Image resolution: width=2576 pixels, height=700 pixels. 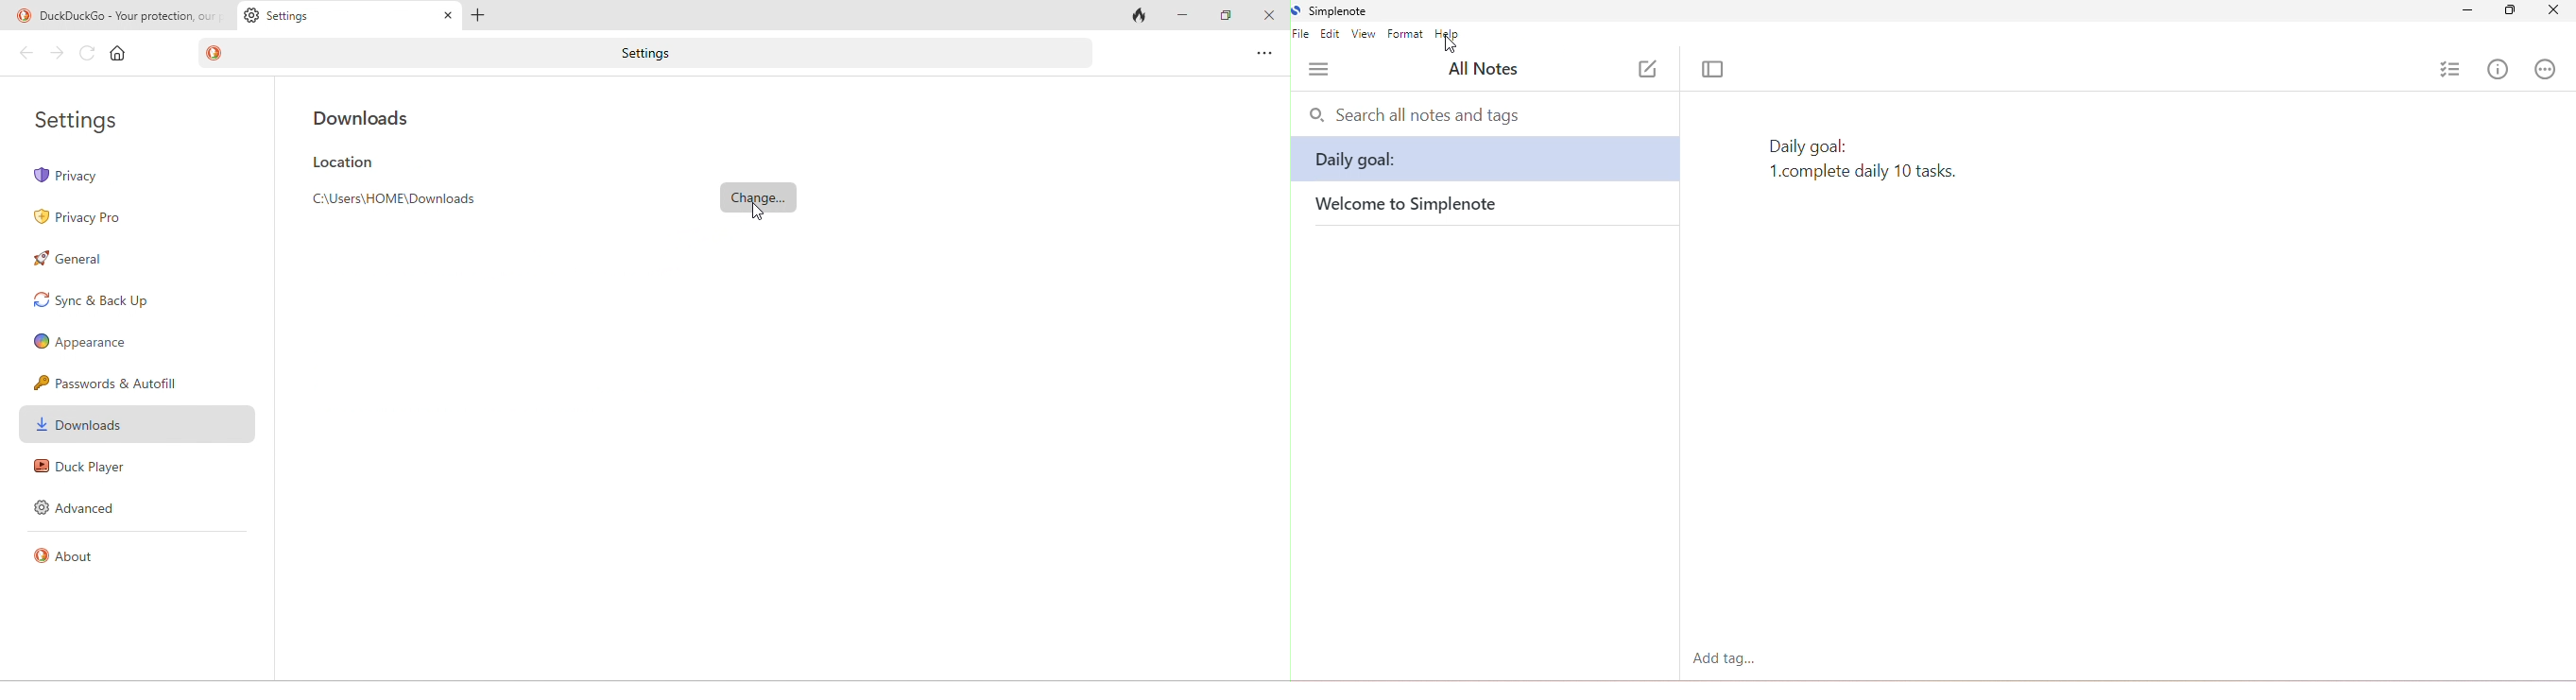 I want to click on menu, so click(x=1319, y=70).